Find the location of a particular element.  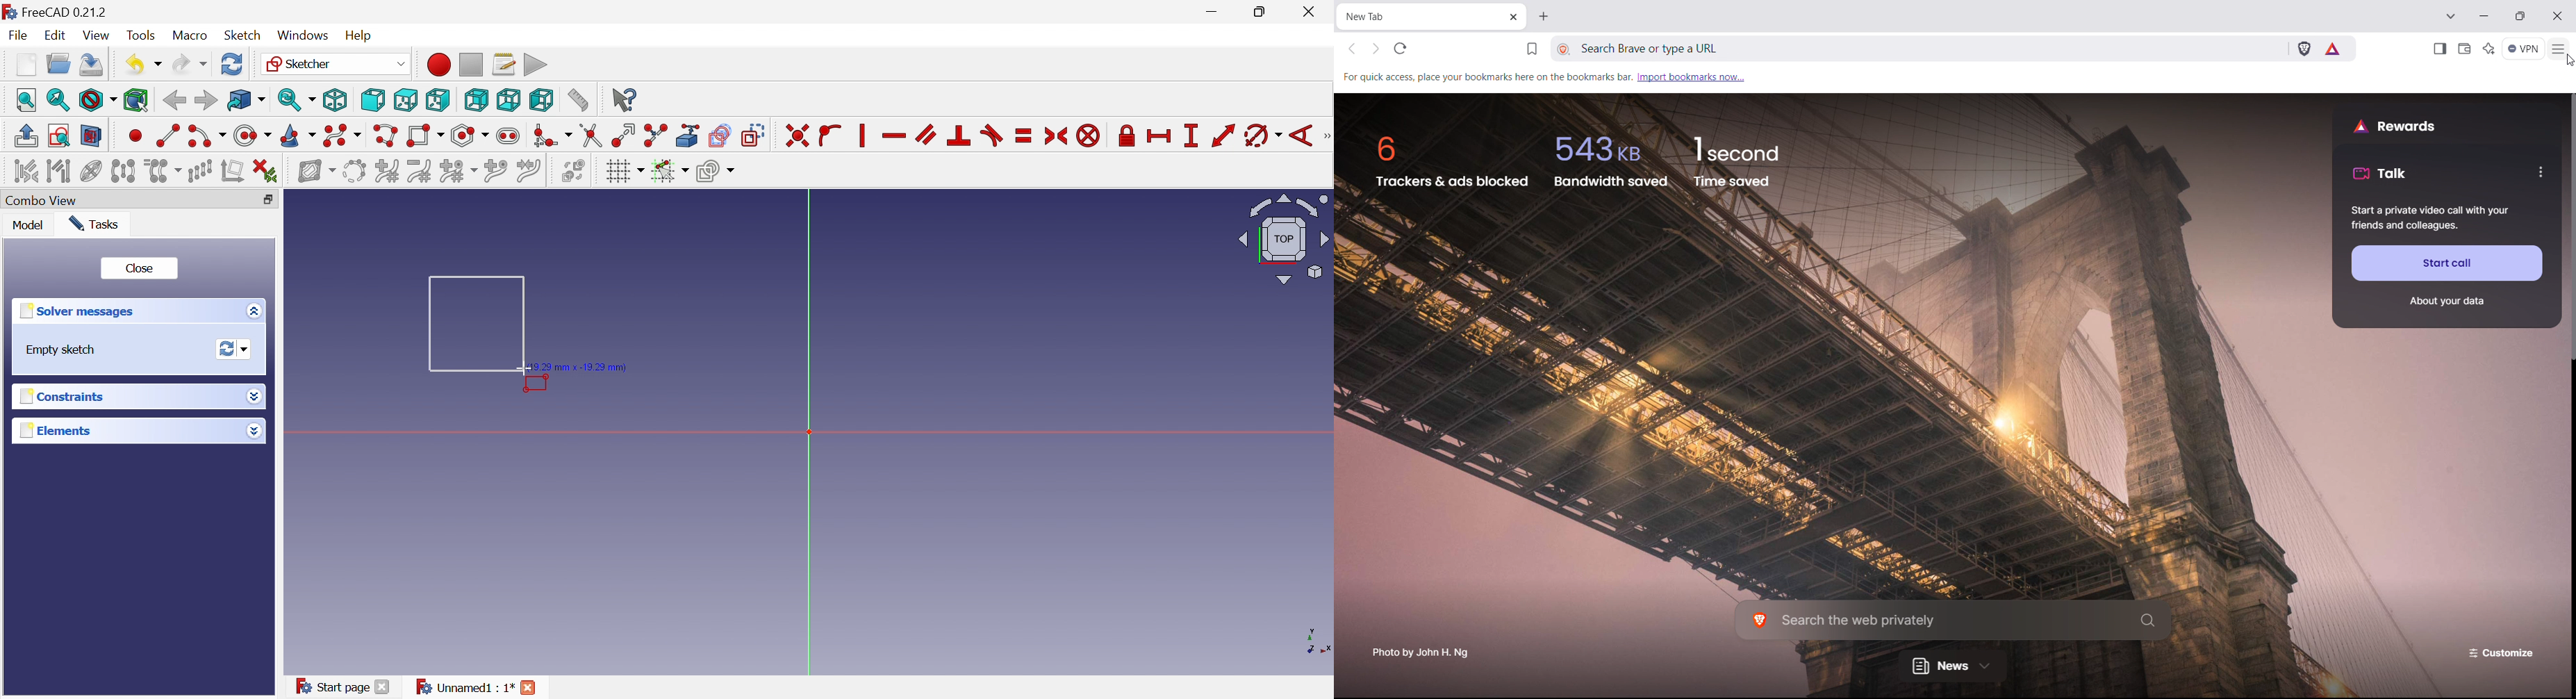

Front is located at coordinates (372, 99).